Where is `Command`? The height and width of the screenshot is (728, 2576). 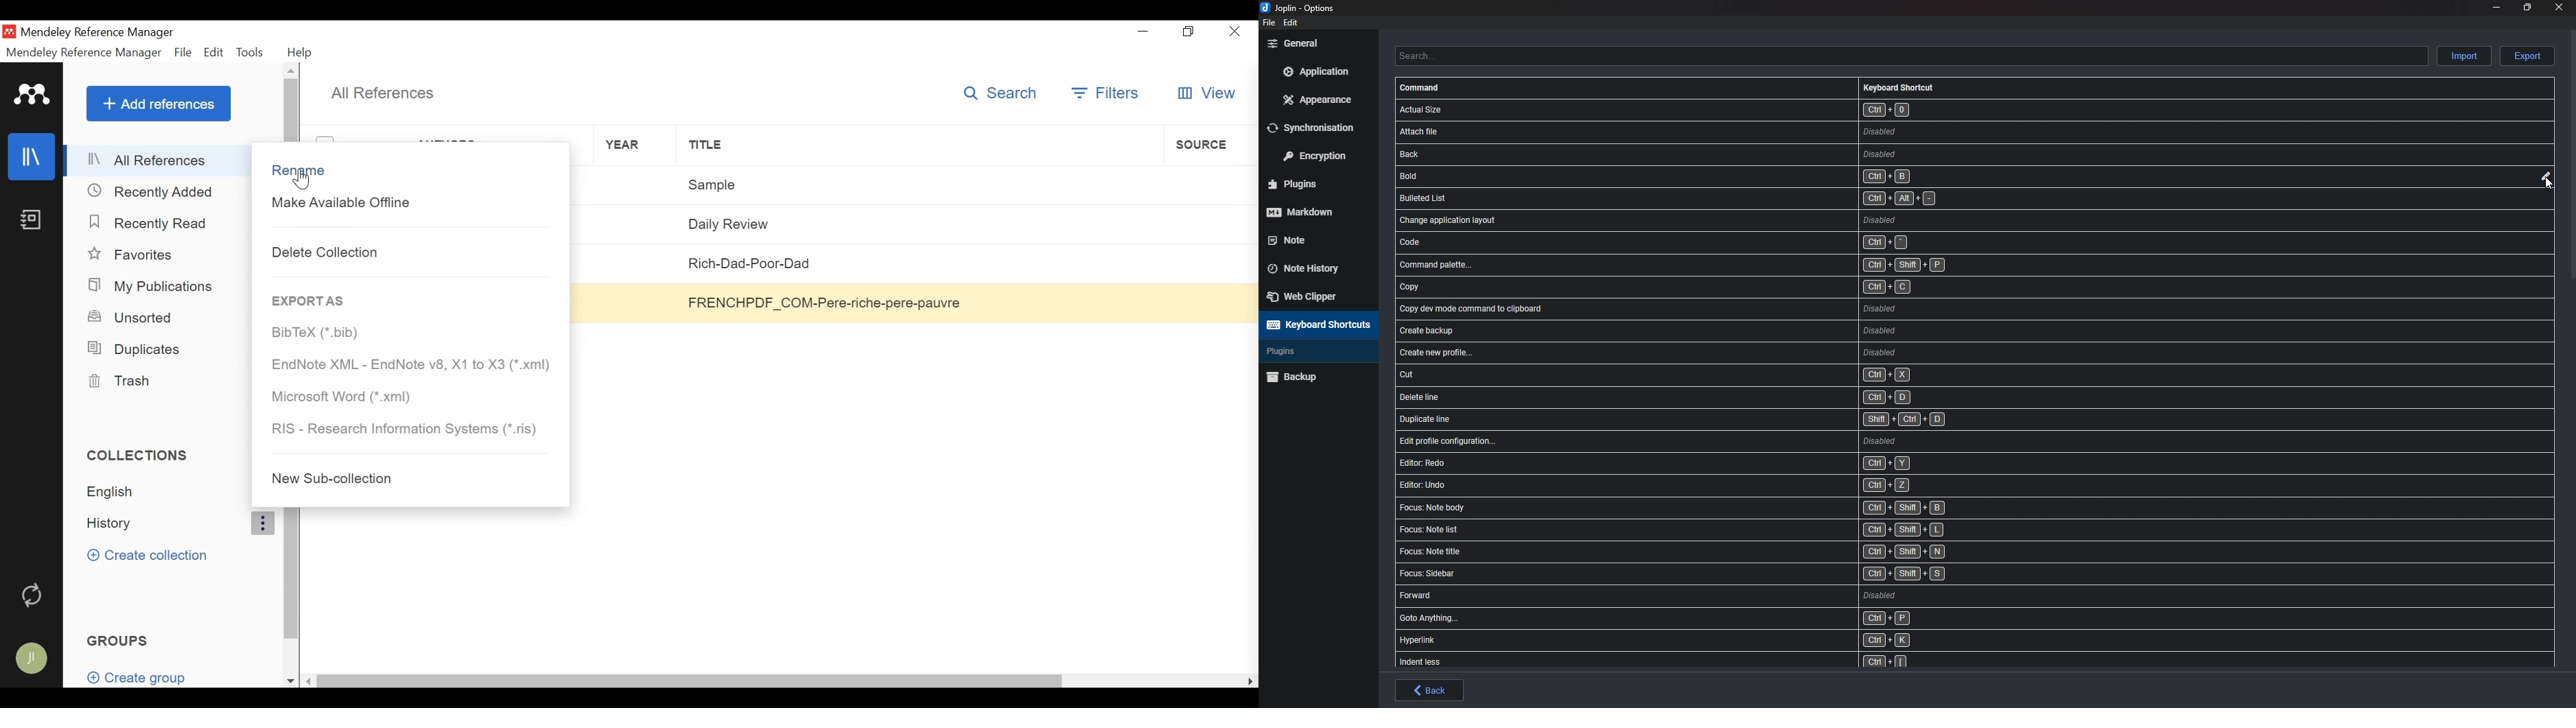
Command is located at coordinates (1422, 88).